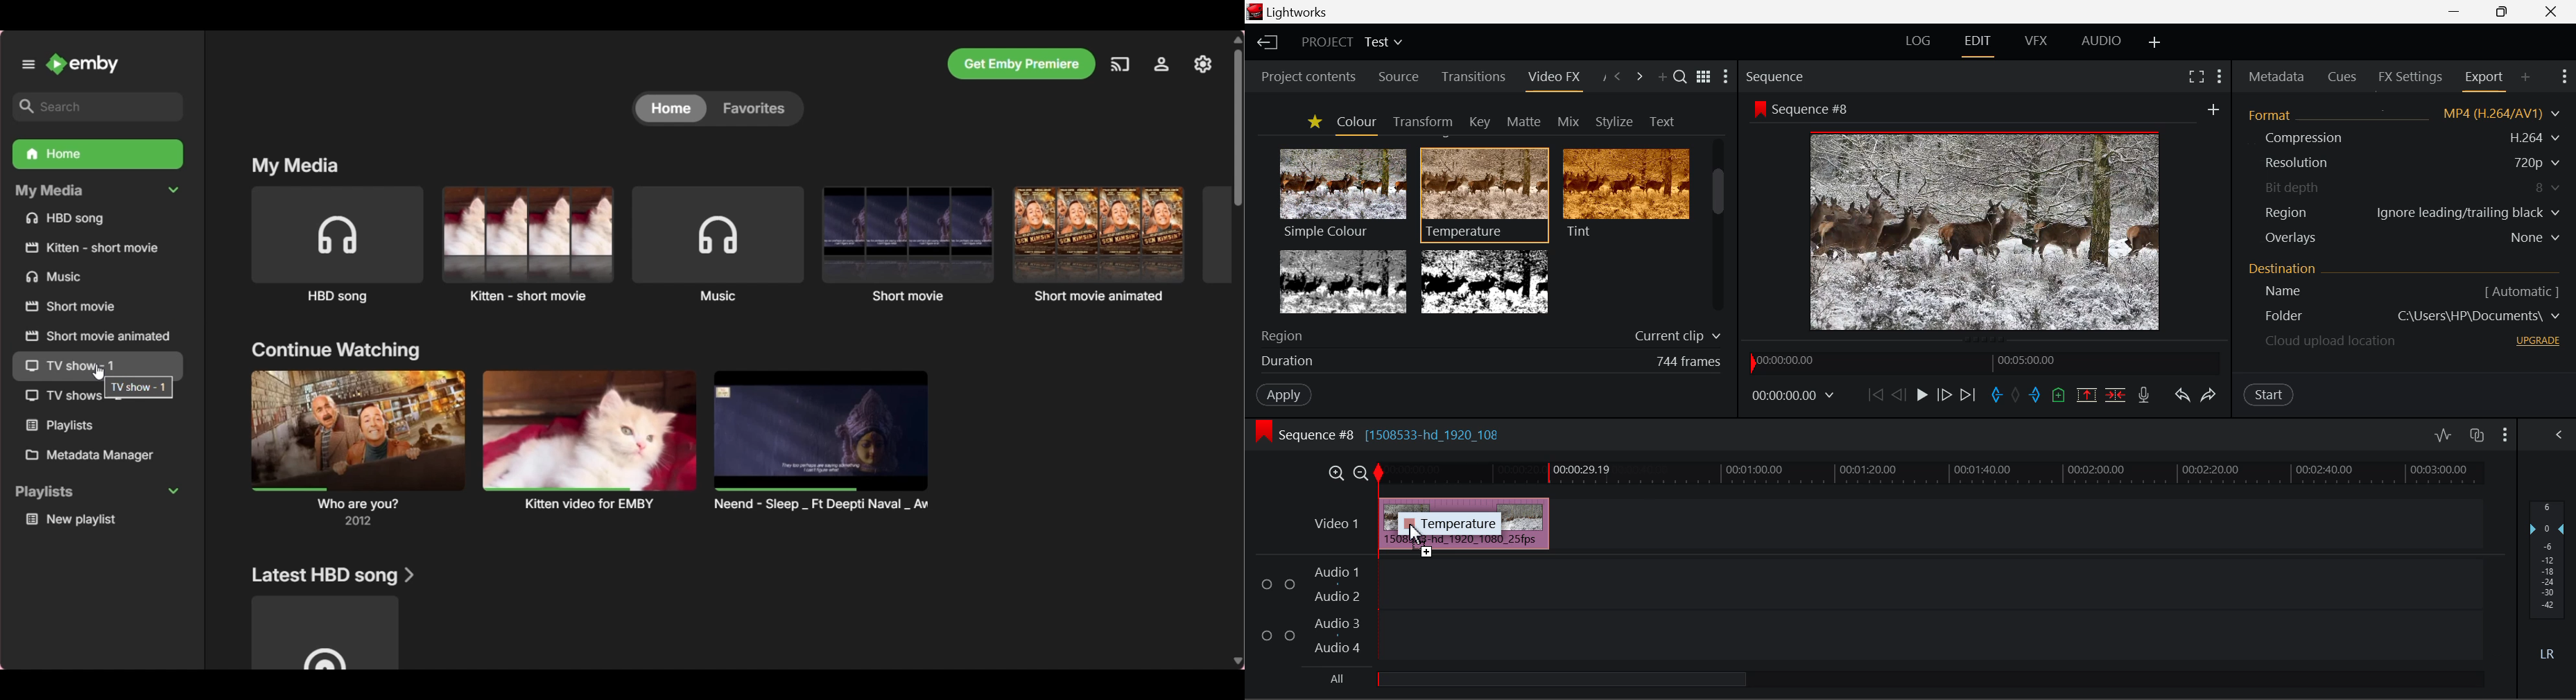 The image size is (2576, 700). Describe the element at coordinates (358, 448) in the screenshot. I see `Latest watch` at that location.